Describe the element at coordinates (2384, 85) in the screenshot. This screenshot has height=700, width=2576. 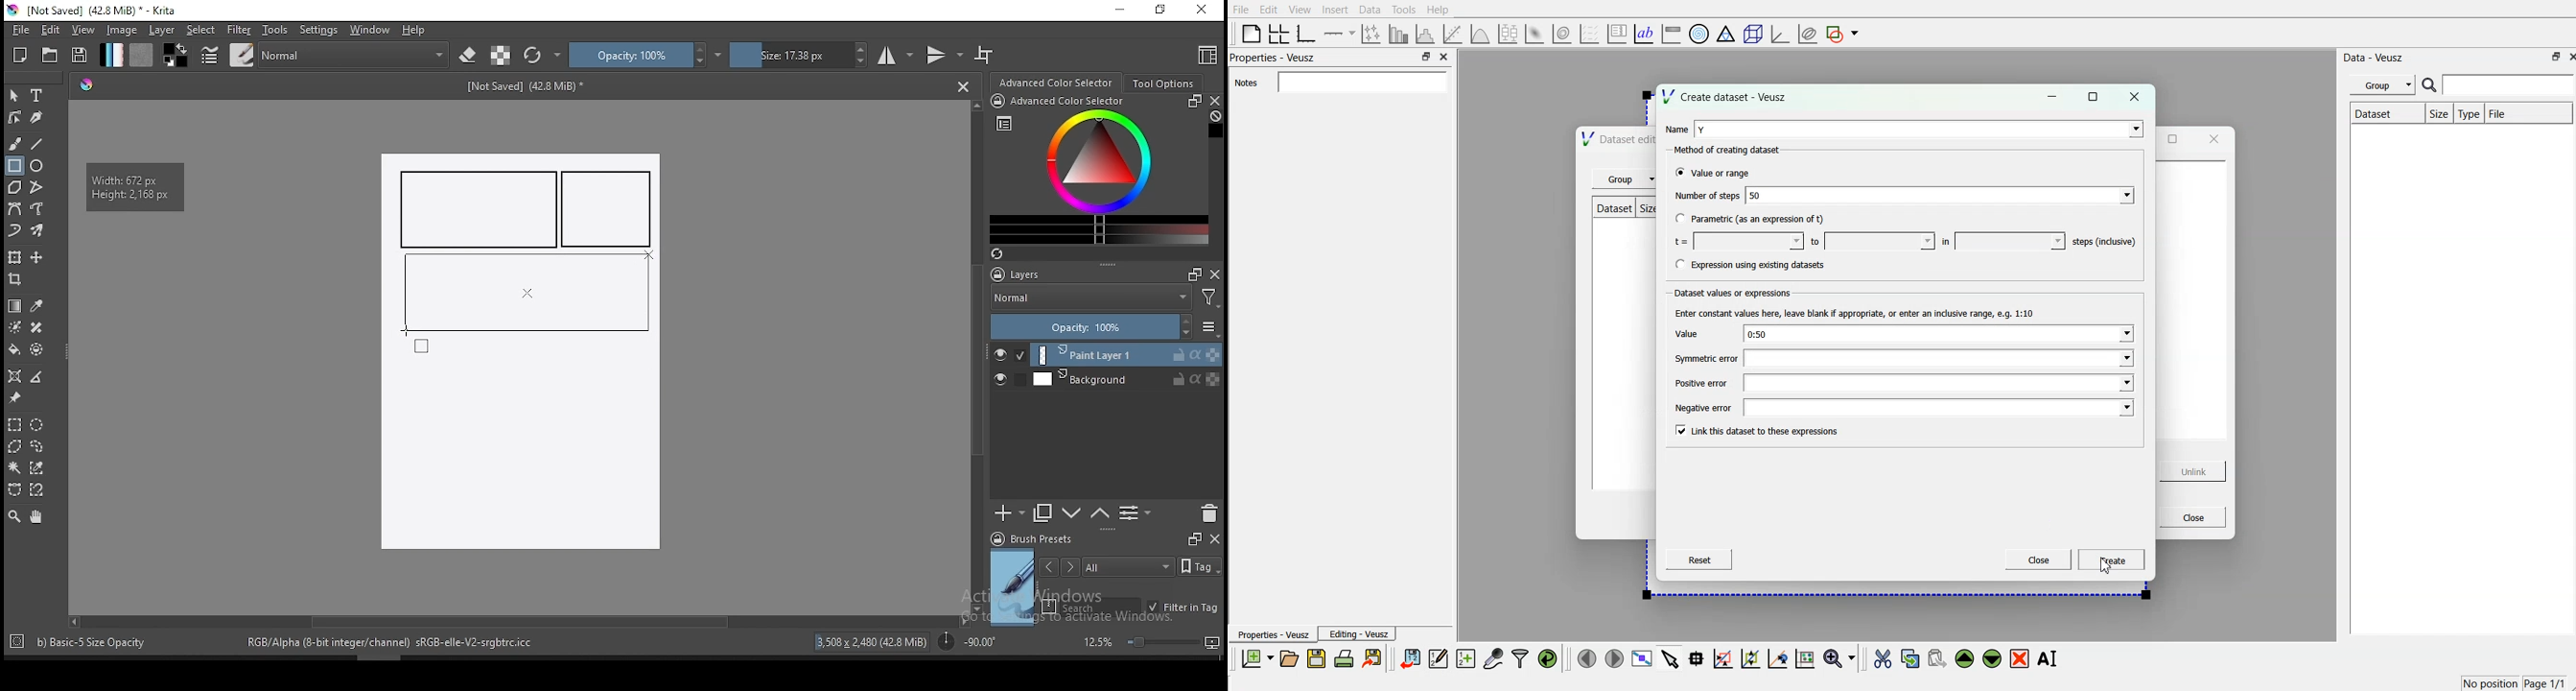
I see `Group ` at that location.